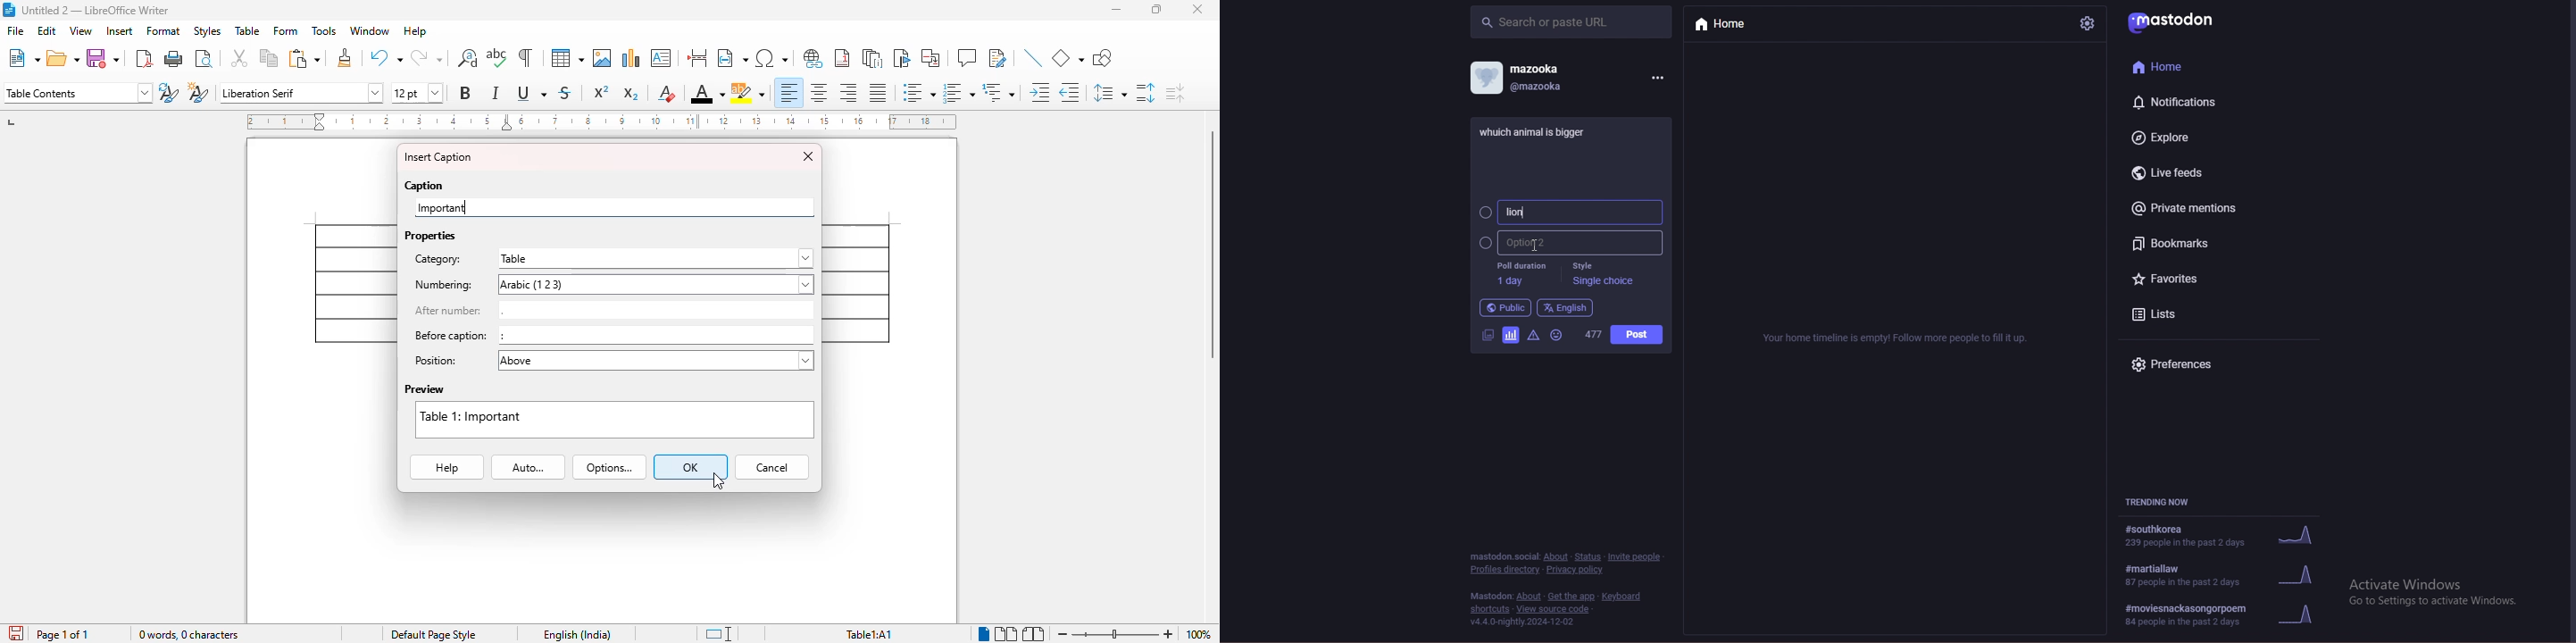  Describe the element at coordinates (632, 58) in the screenshot. I see `insert chart` at that location.